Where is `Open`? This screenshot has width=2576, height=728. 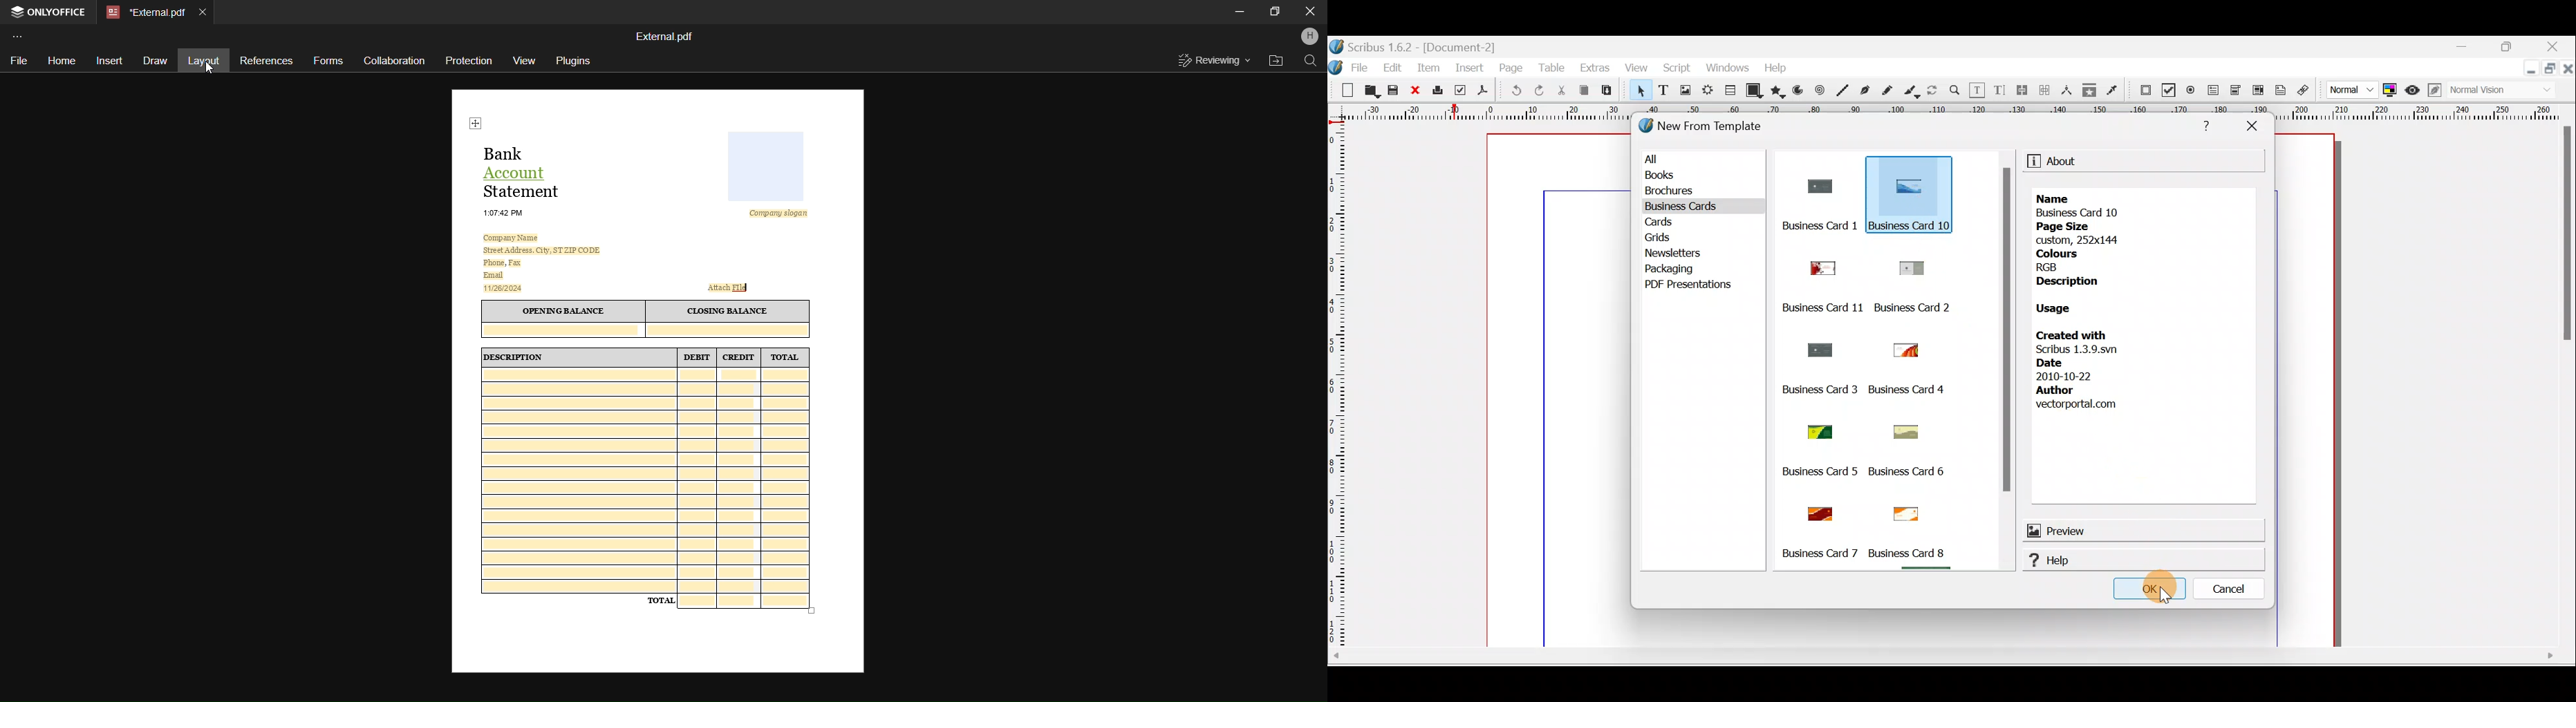 Open is located at coordinates (1370, 90).